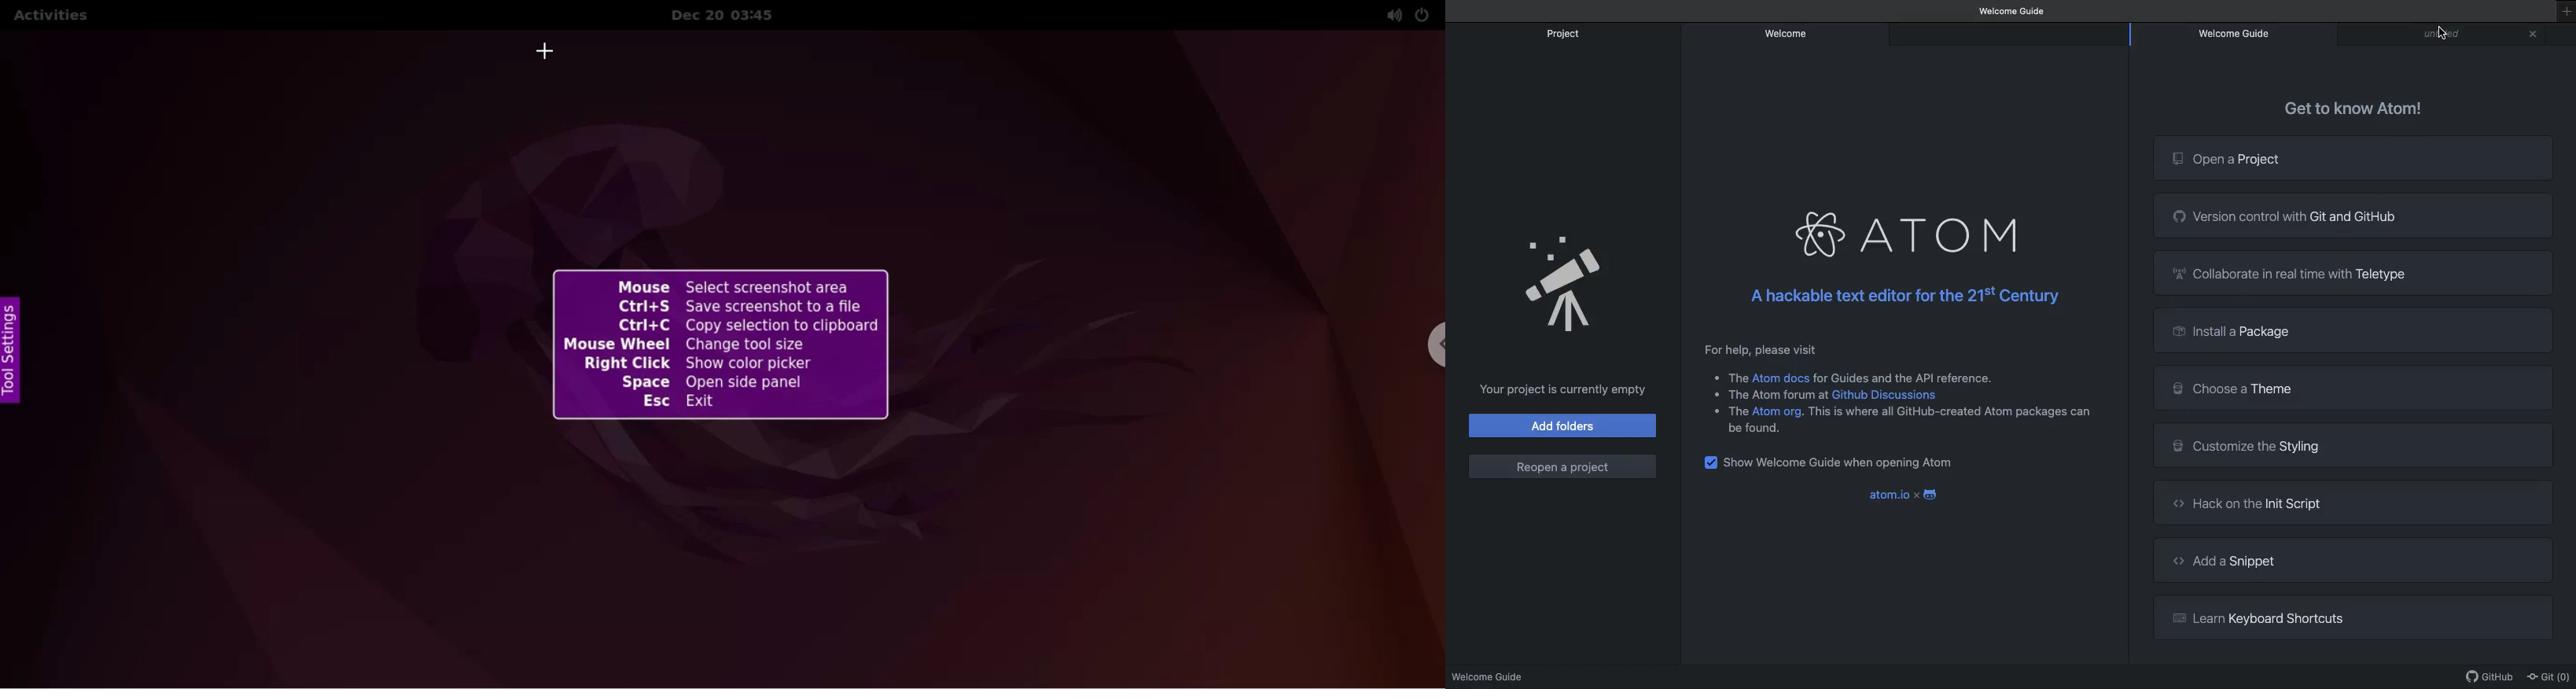 The width and height of the screenshot is (2576, 700). I want to click on logo, so click(2170, 502).